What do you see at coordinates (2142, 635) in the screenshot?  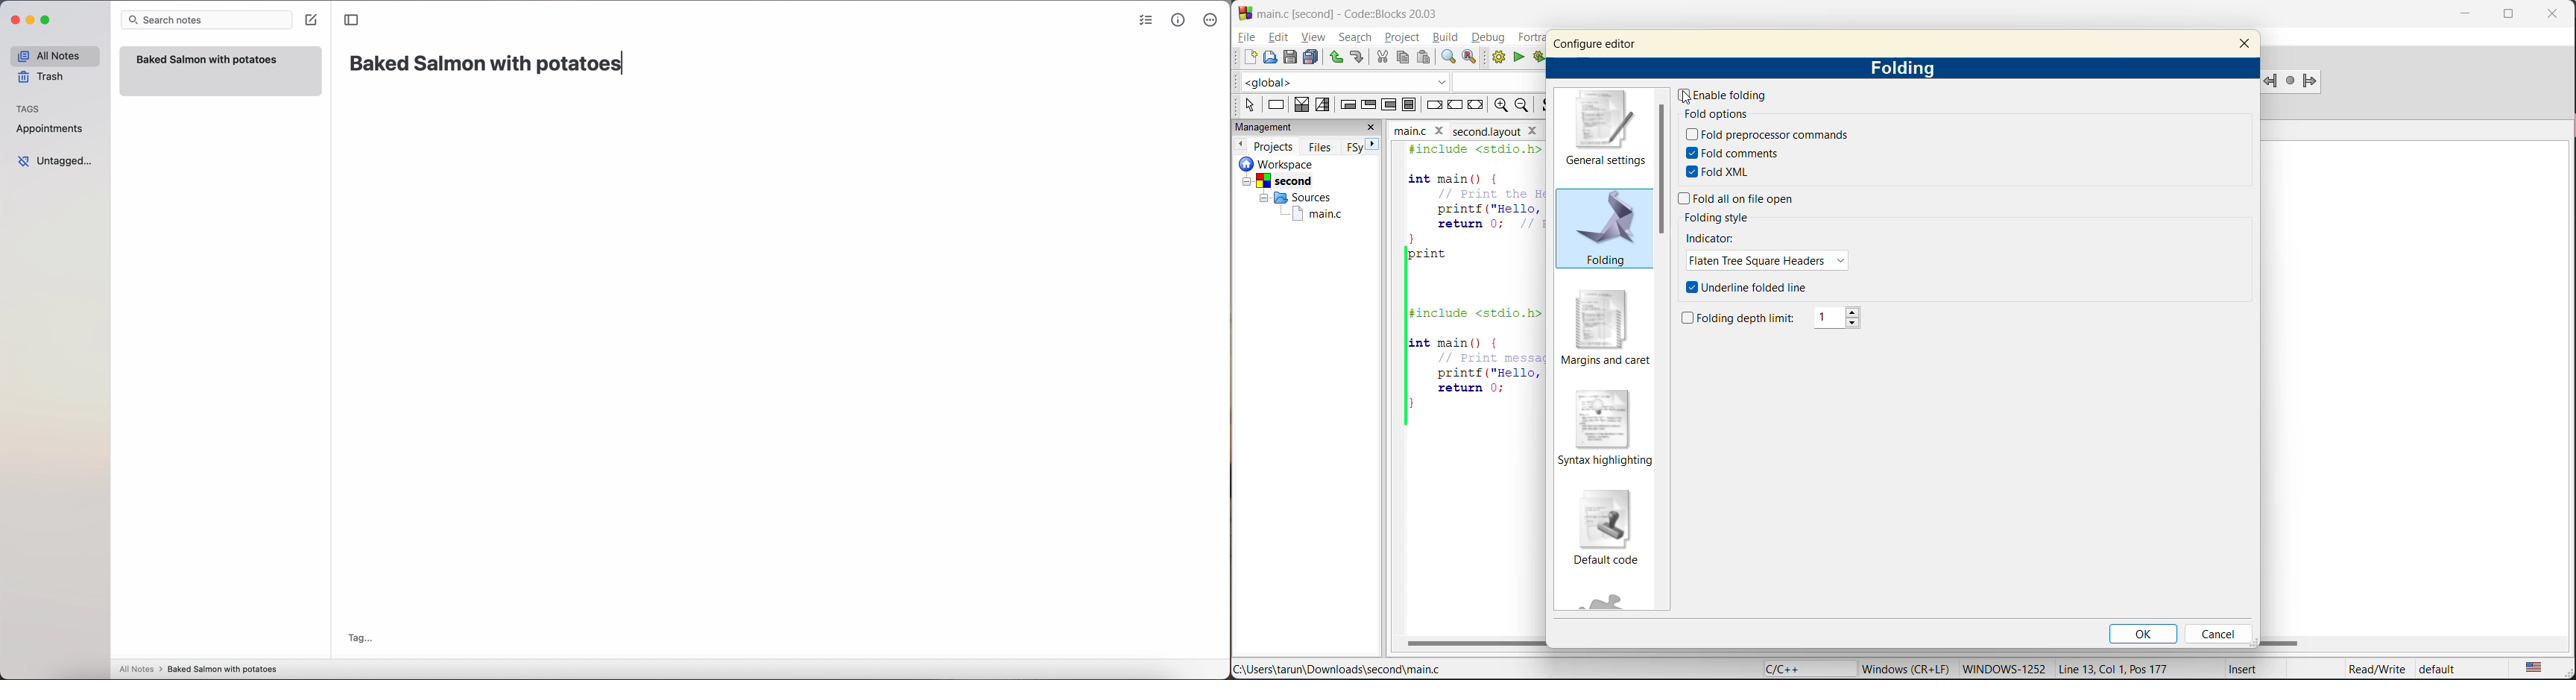 I see `ok` at bounding box center [2142, 635].